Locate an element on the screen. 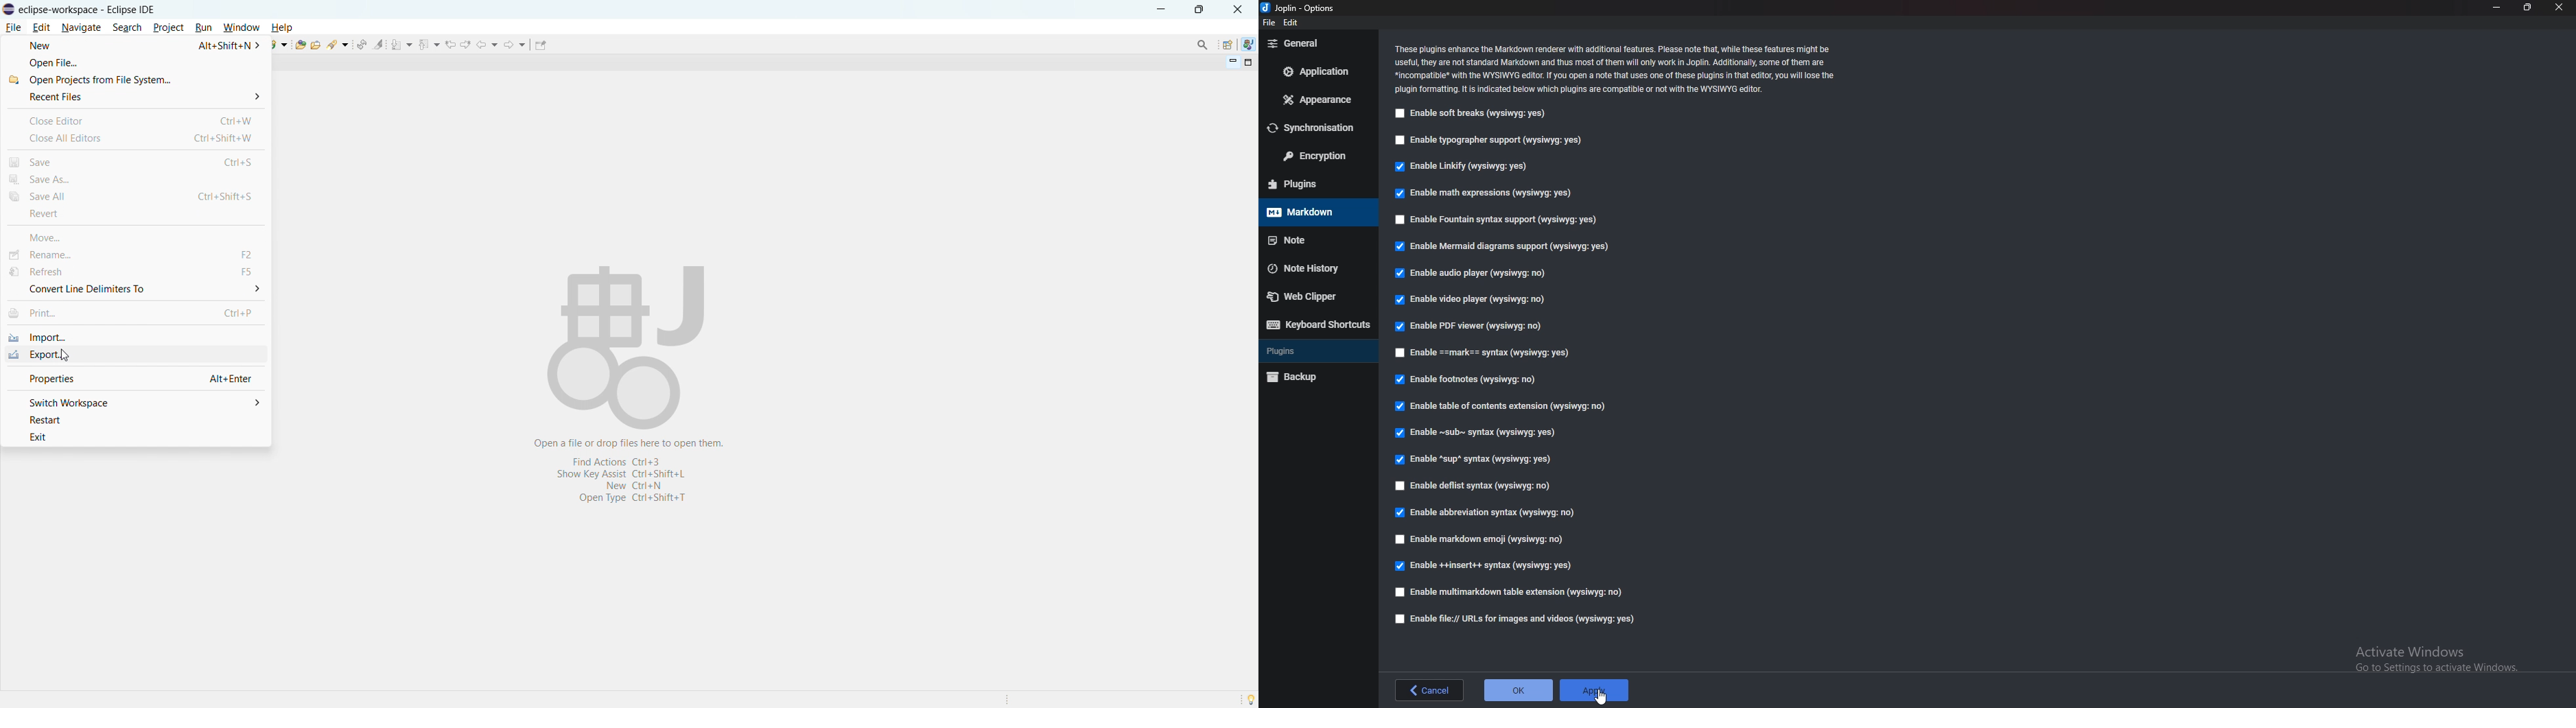 The width and height of the screenshot is (2576, 728). Enable audio player is located at coordinates (1476, 272).